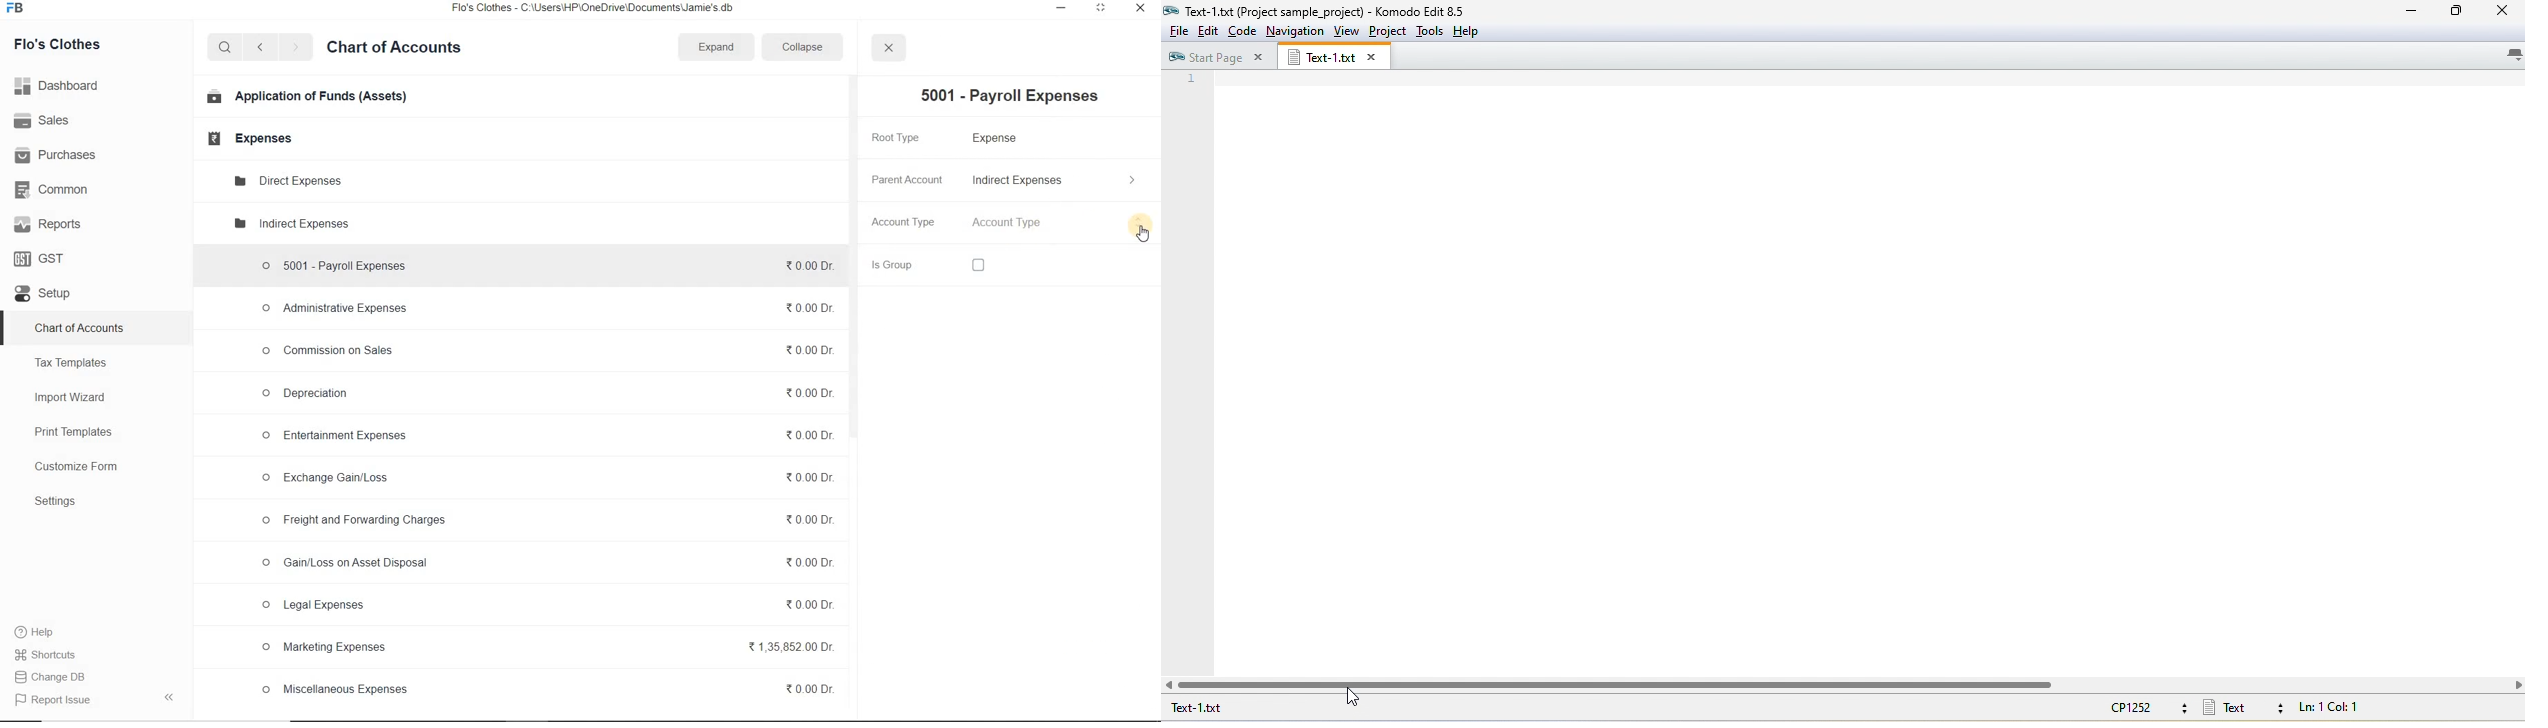  What do you see at coordinates (56, 189) in the screenshot?
I see `Common` at bounding box center [56, 189].